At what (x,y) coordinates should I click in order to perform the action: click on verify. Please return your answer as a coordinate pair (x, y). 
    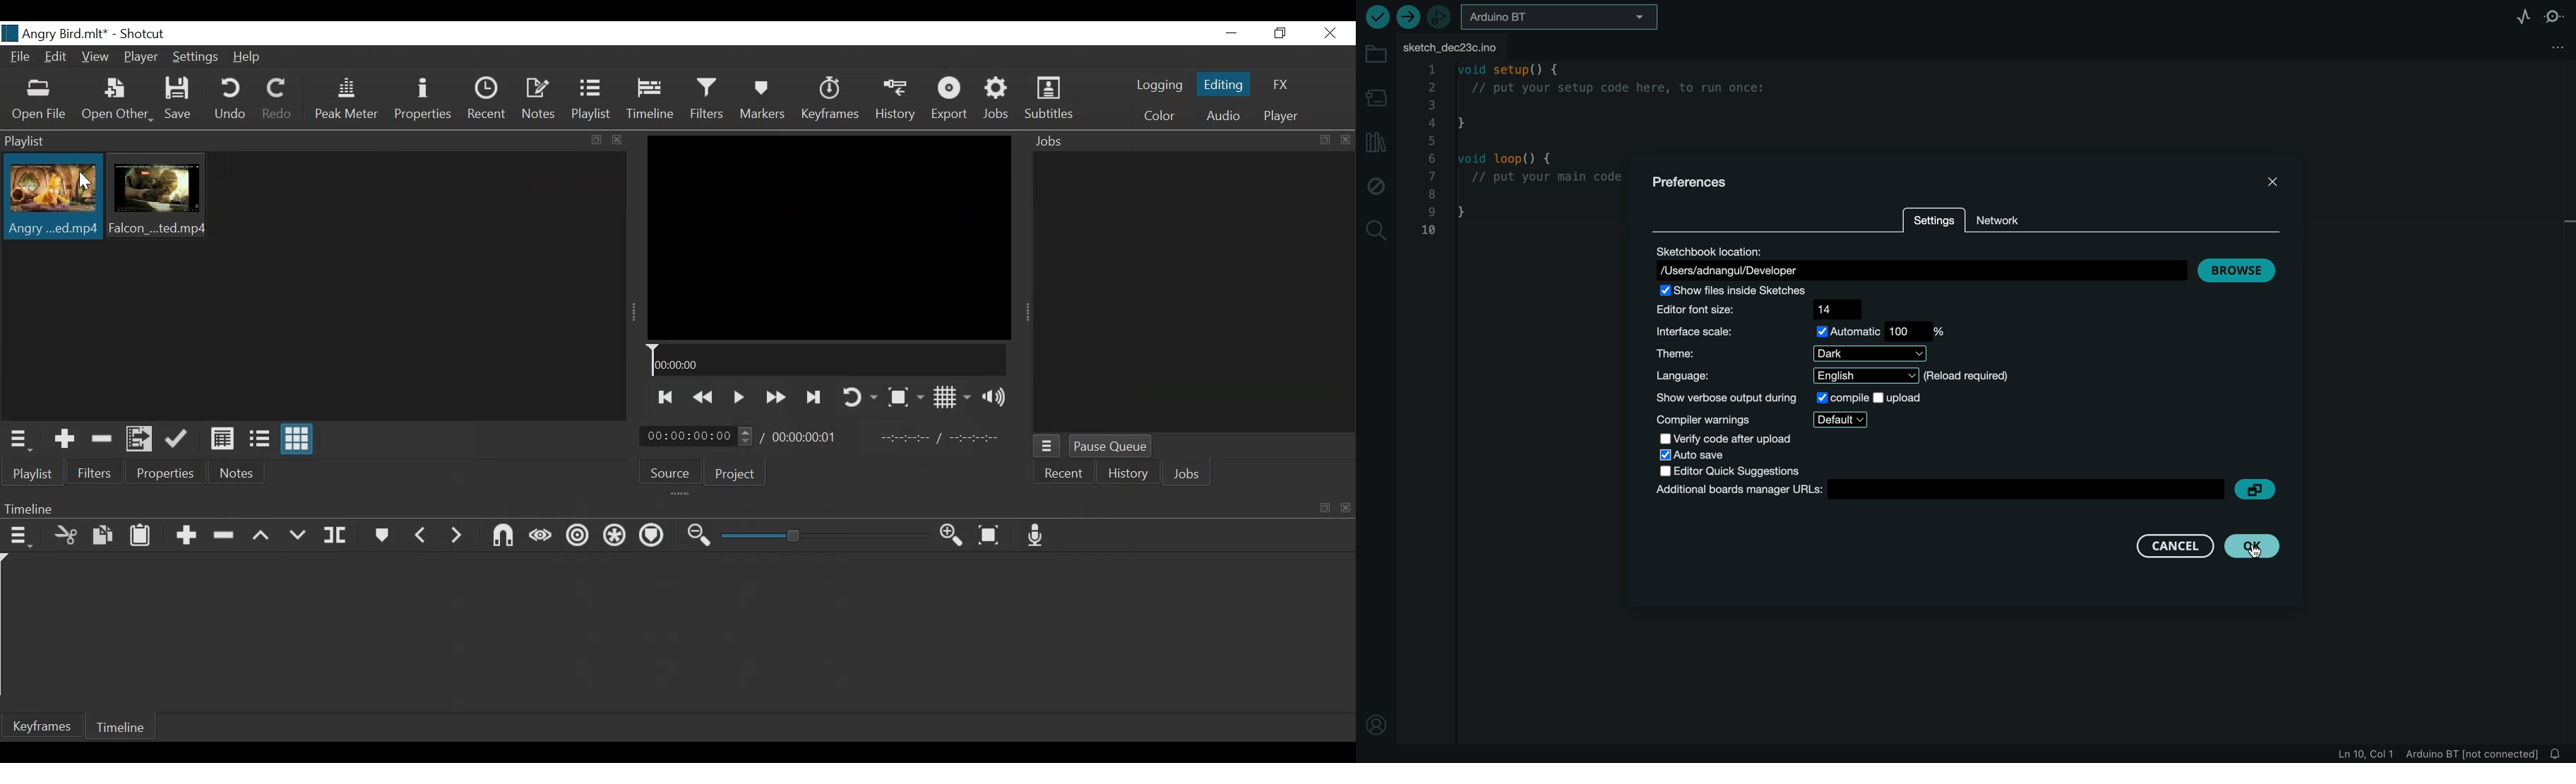
    Looking at the image, I should click on (1374, 16).